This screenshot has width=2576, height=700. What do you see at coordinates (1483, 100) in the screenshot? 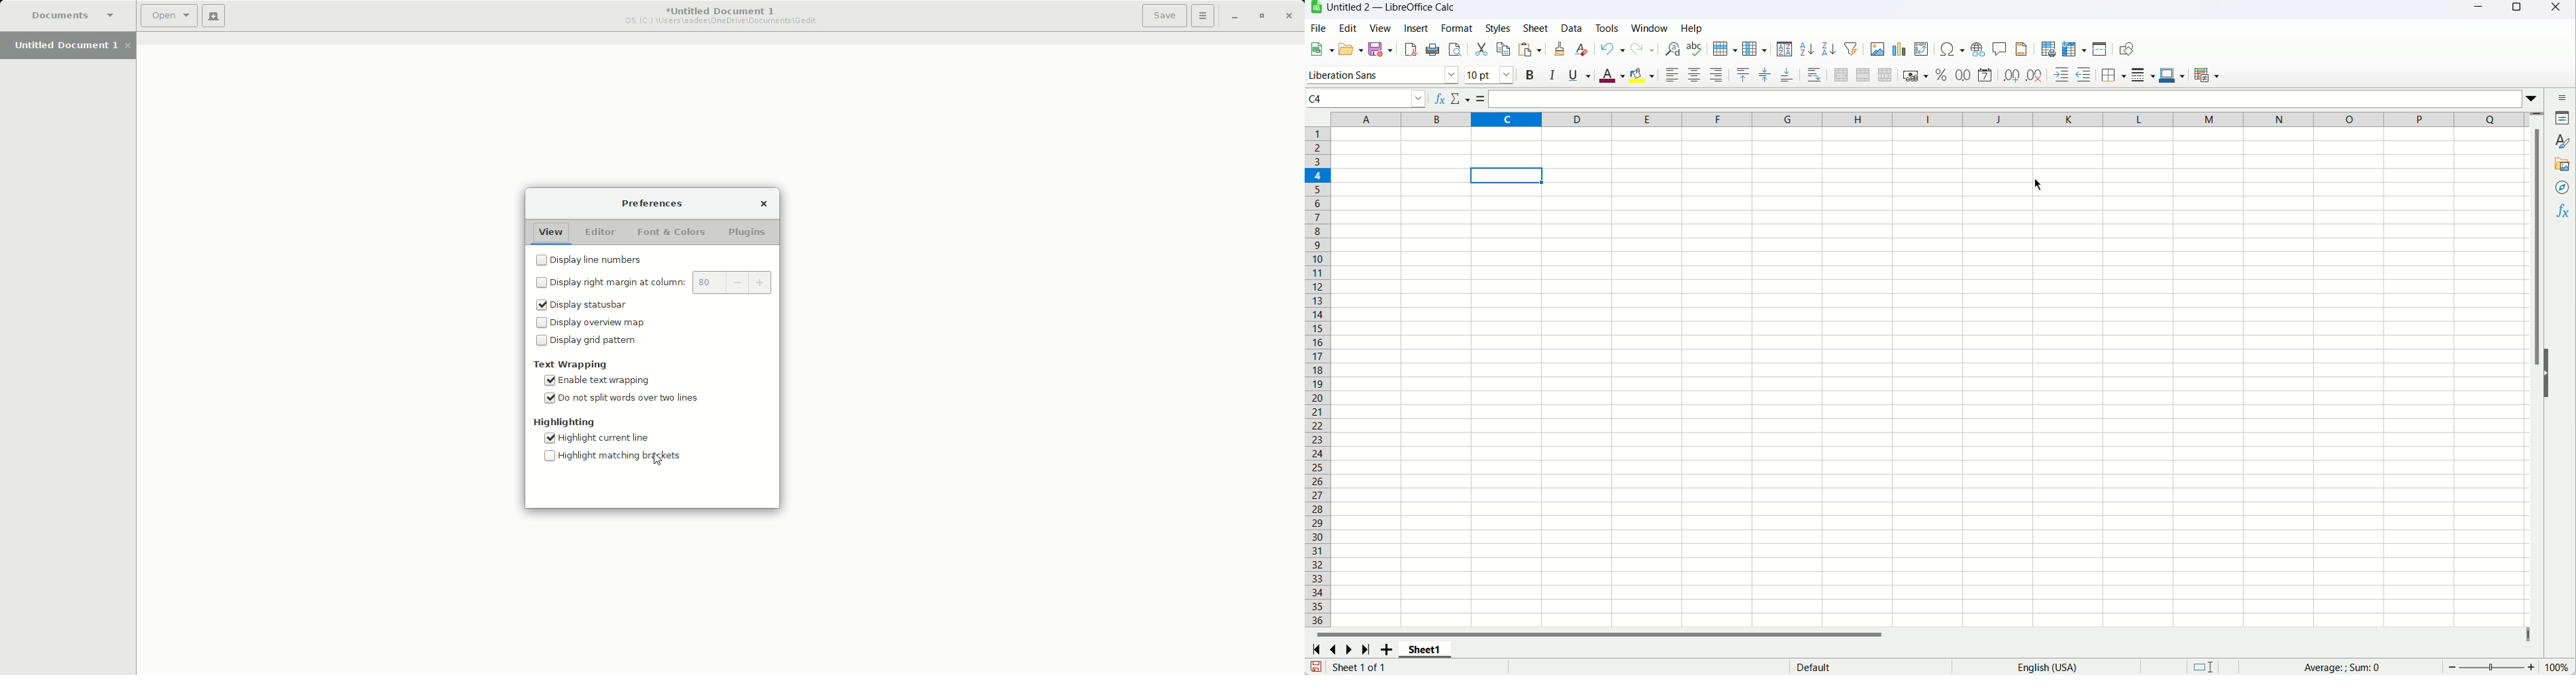
I see `Formula` at bounding box center [1483, 100].